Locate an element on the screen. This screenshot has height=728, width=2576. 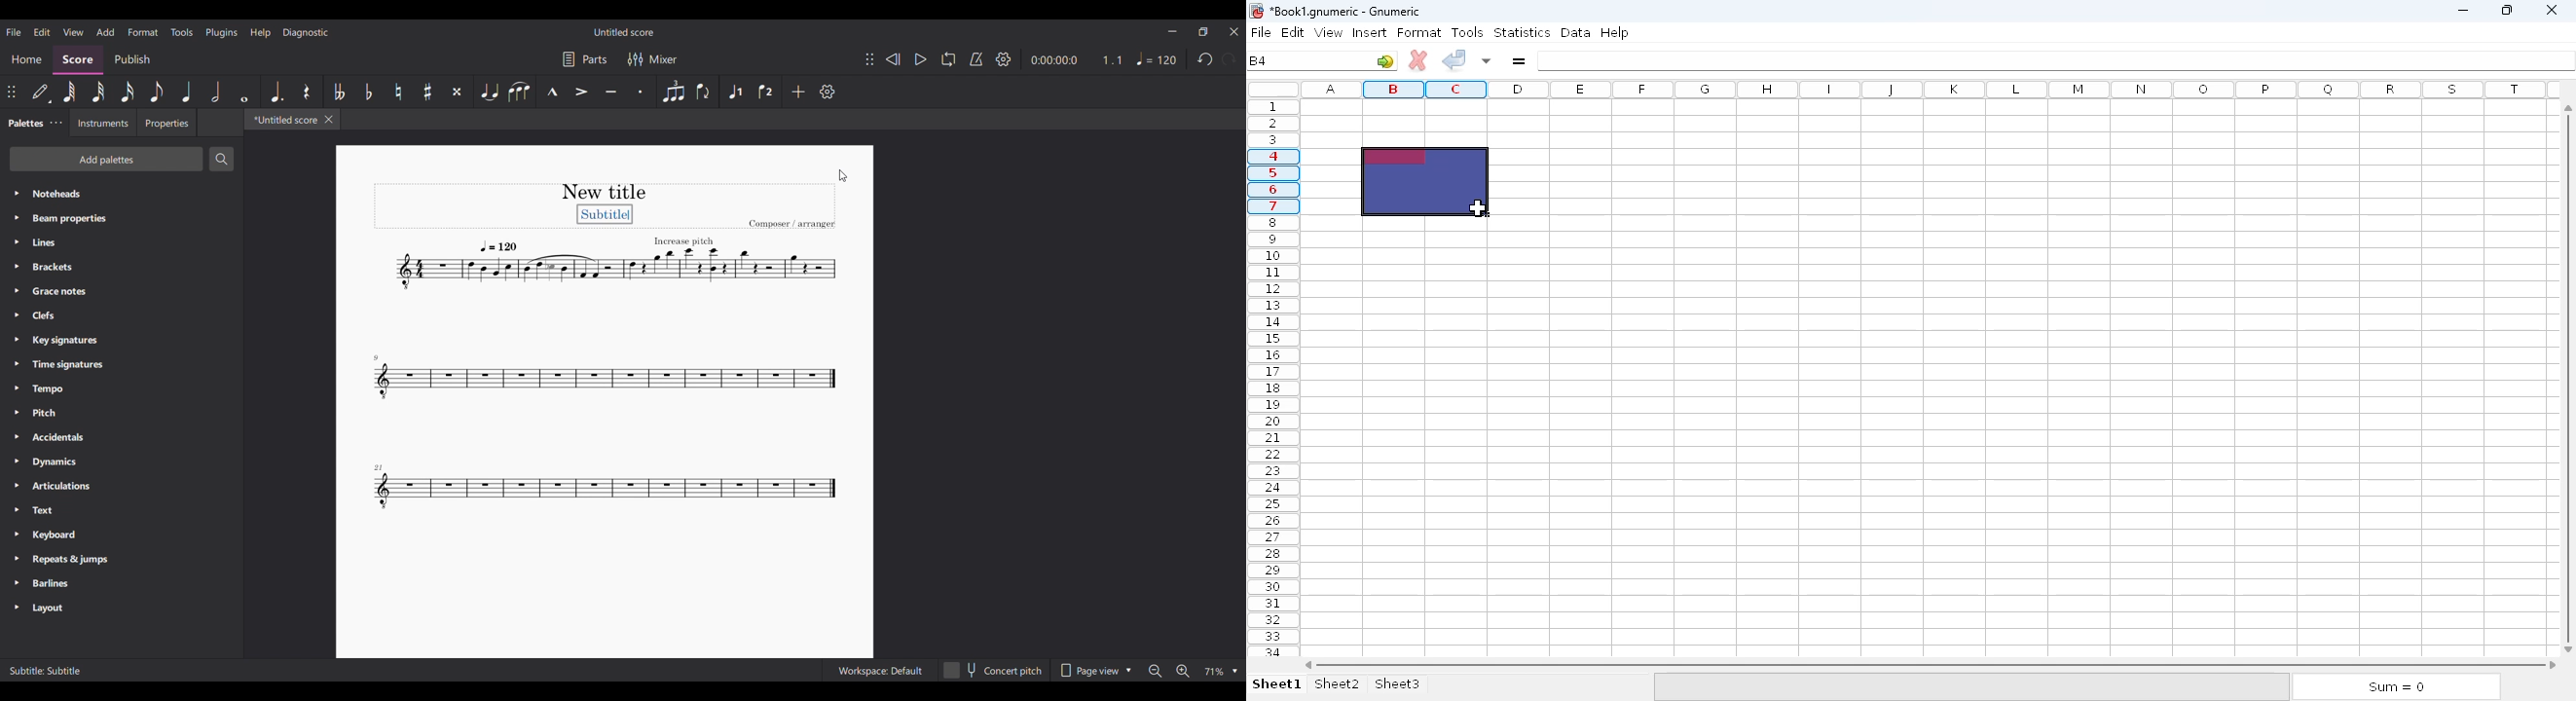
Tools menu is located at coordinates (182, 32).